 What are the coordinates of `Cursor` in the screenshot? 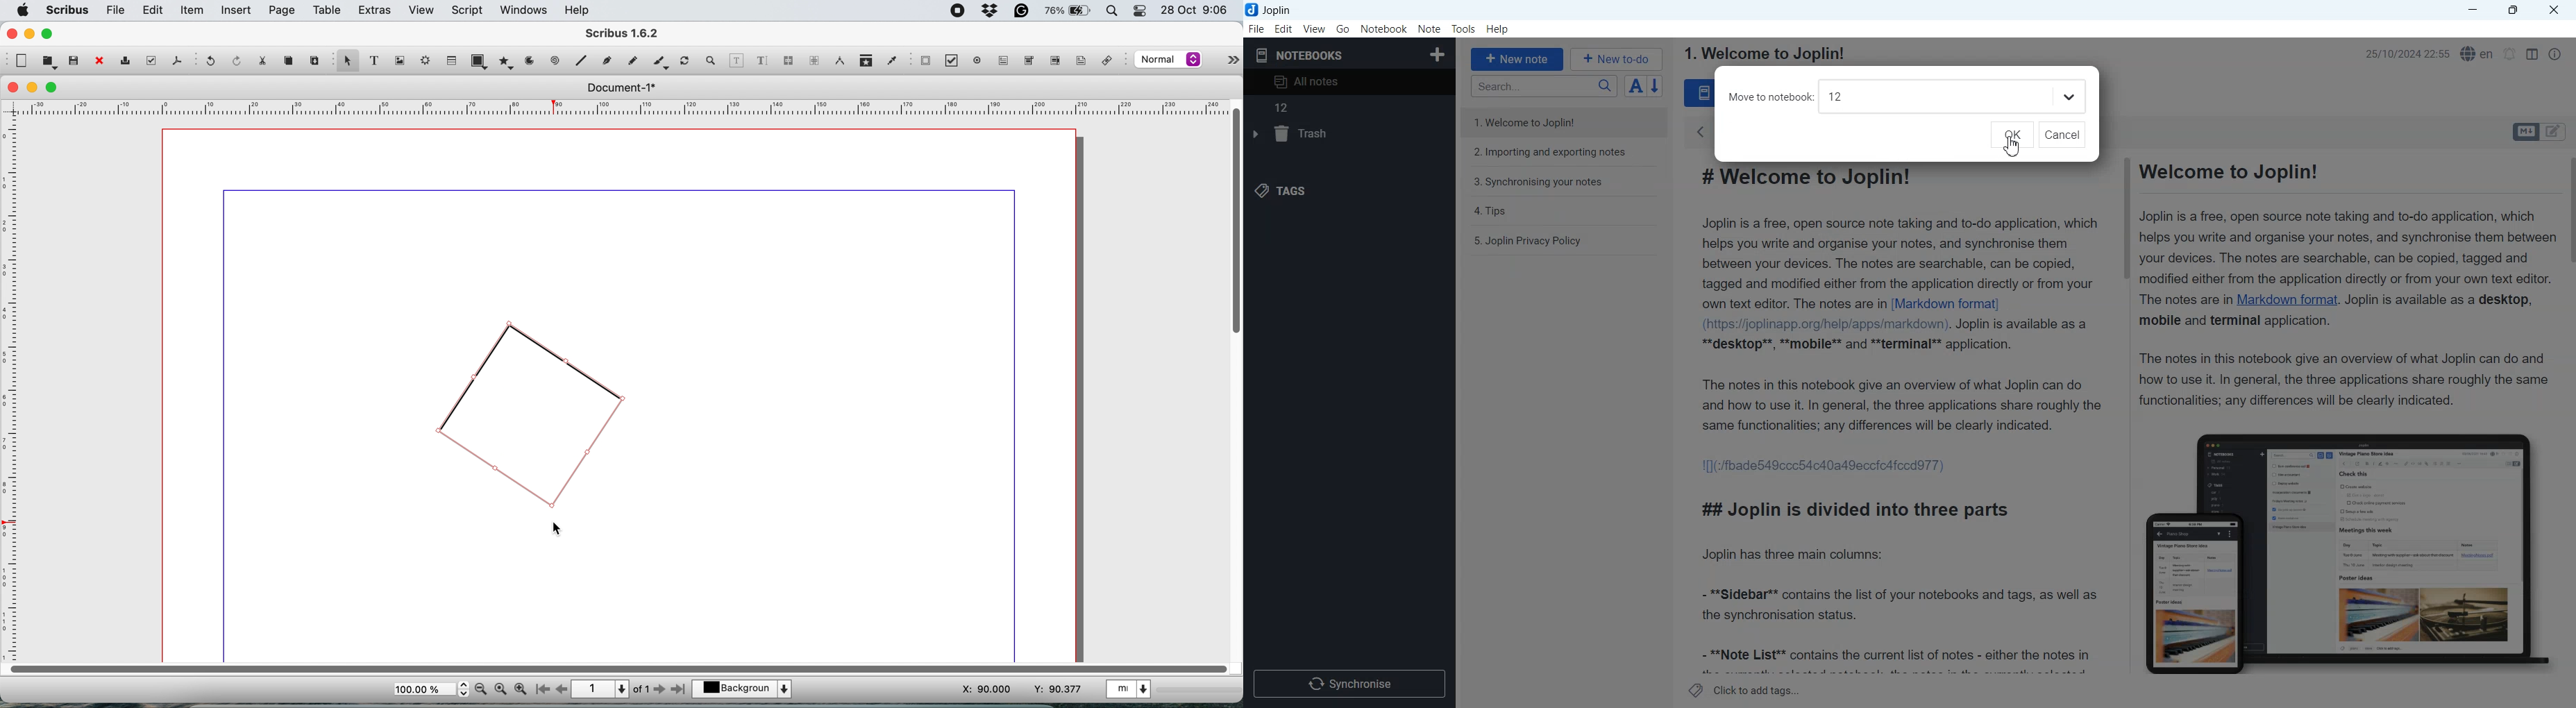 It's located at (2012, 146).